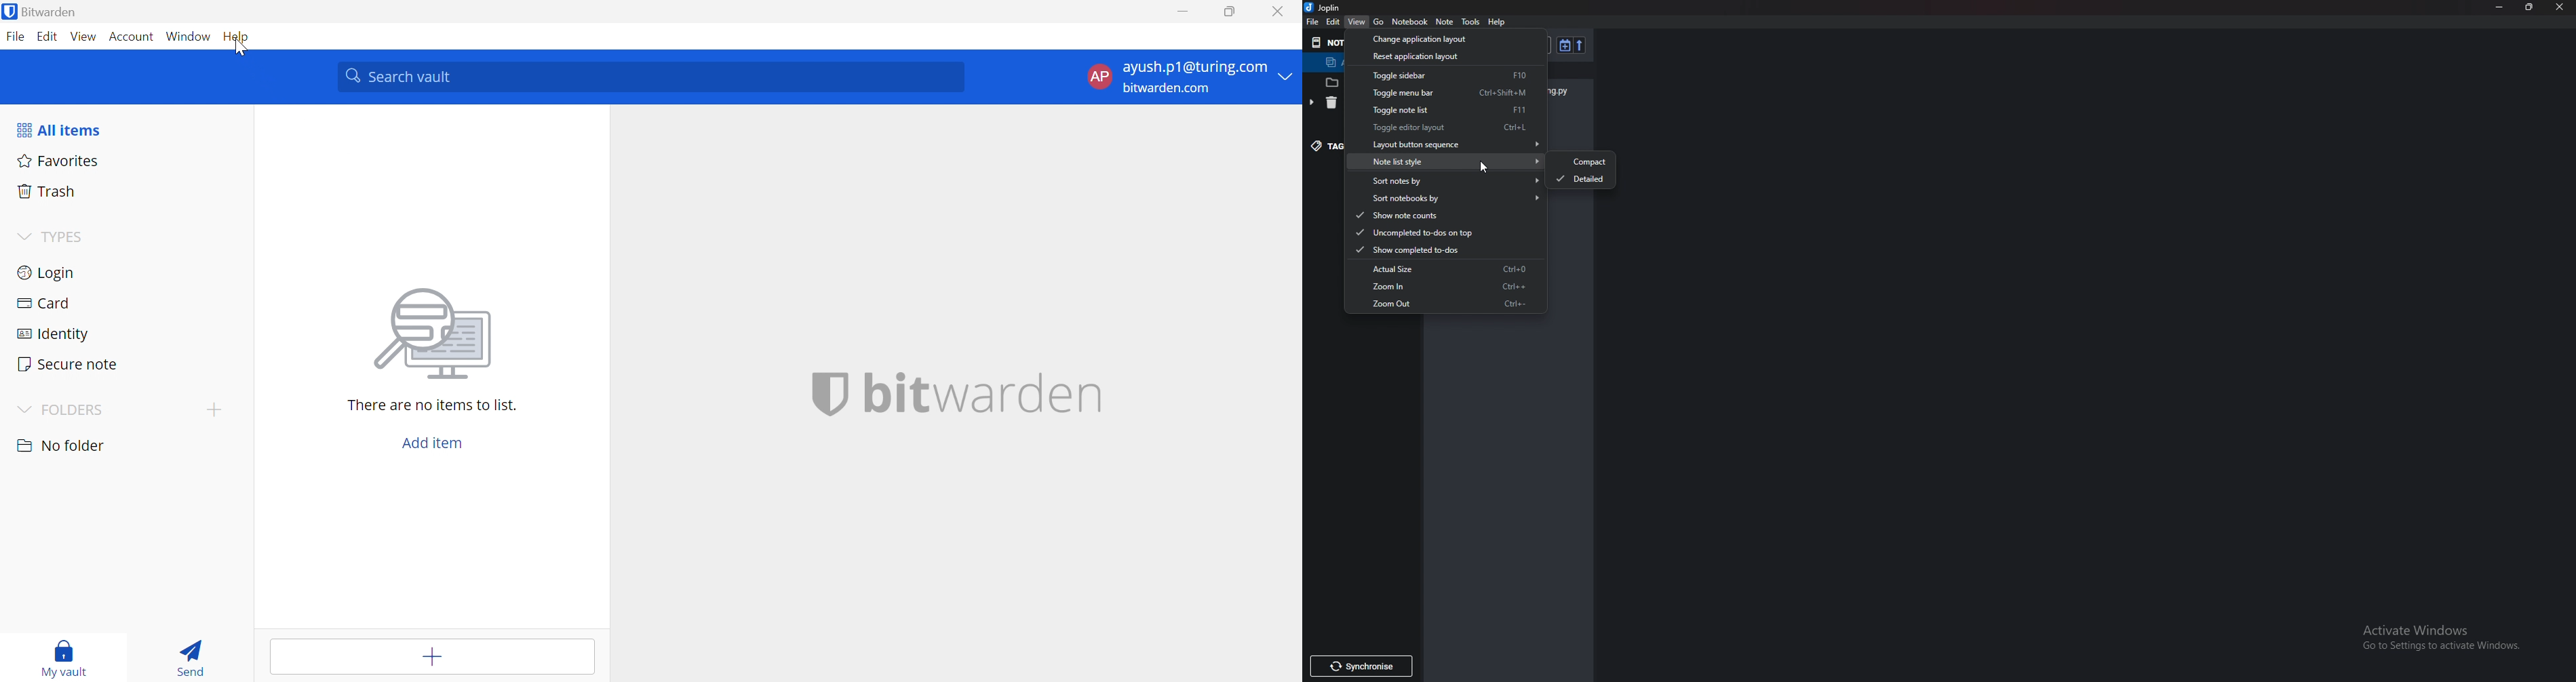 The width and height of the screenshot is (2576, 700). What do you see at coordinates (52, 235) in the screenshot?
I see `TYPES` at bounding box center [52, 235].